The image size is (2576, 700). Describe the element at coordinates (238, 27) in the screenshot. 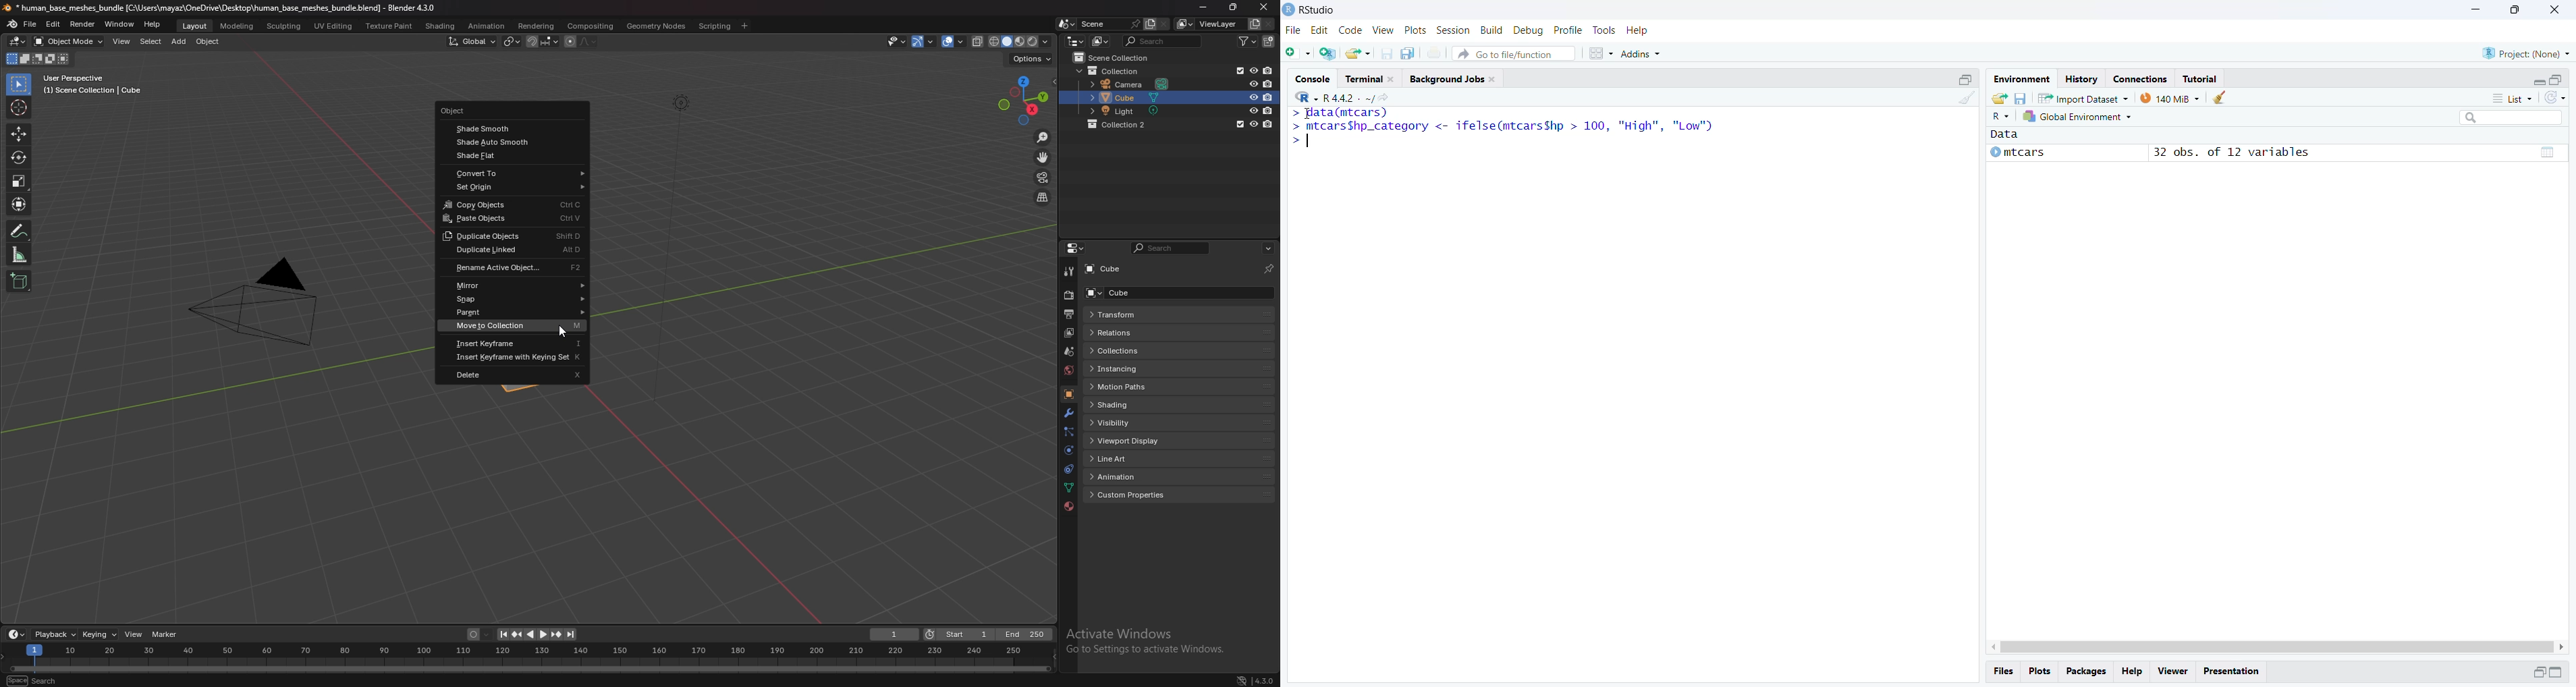

I see `modeling` at that location.